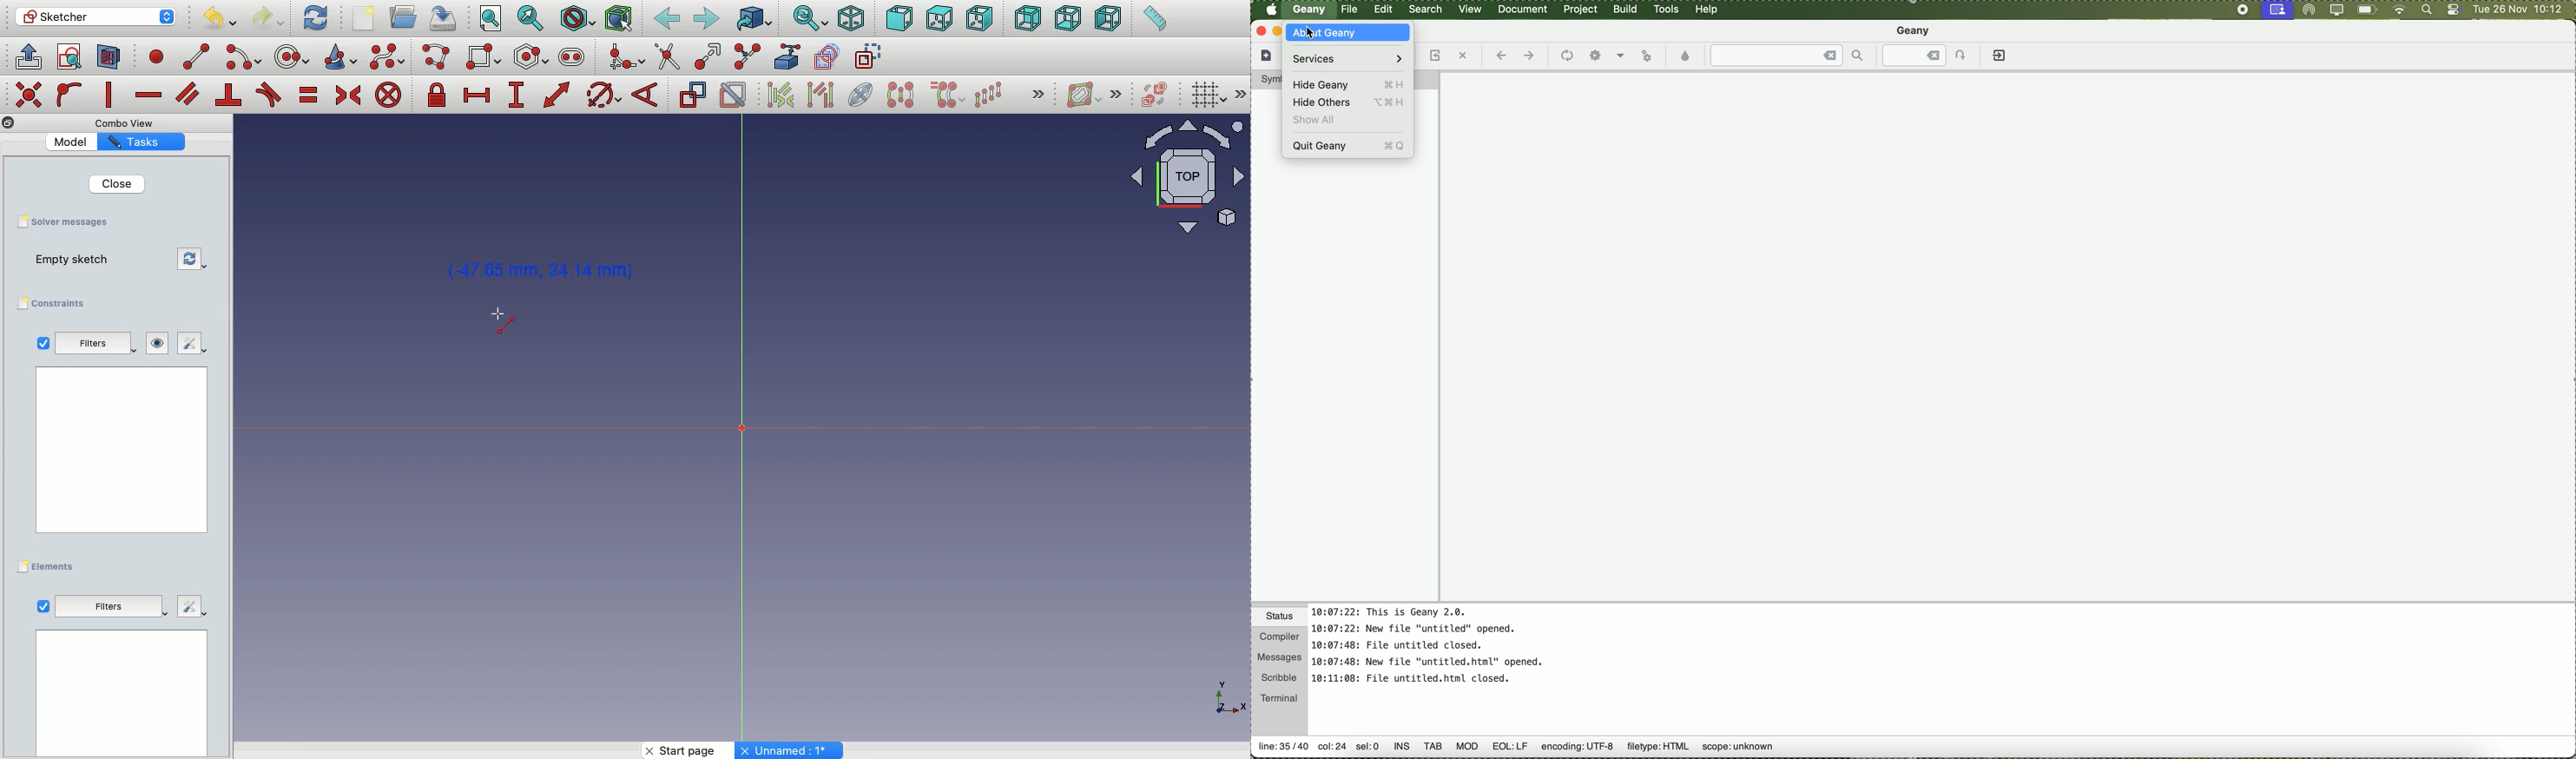  What do you see at coordinates (269, 18) in the screenshot?
I see `Redo` at bounding box center [269, 18].